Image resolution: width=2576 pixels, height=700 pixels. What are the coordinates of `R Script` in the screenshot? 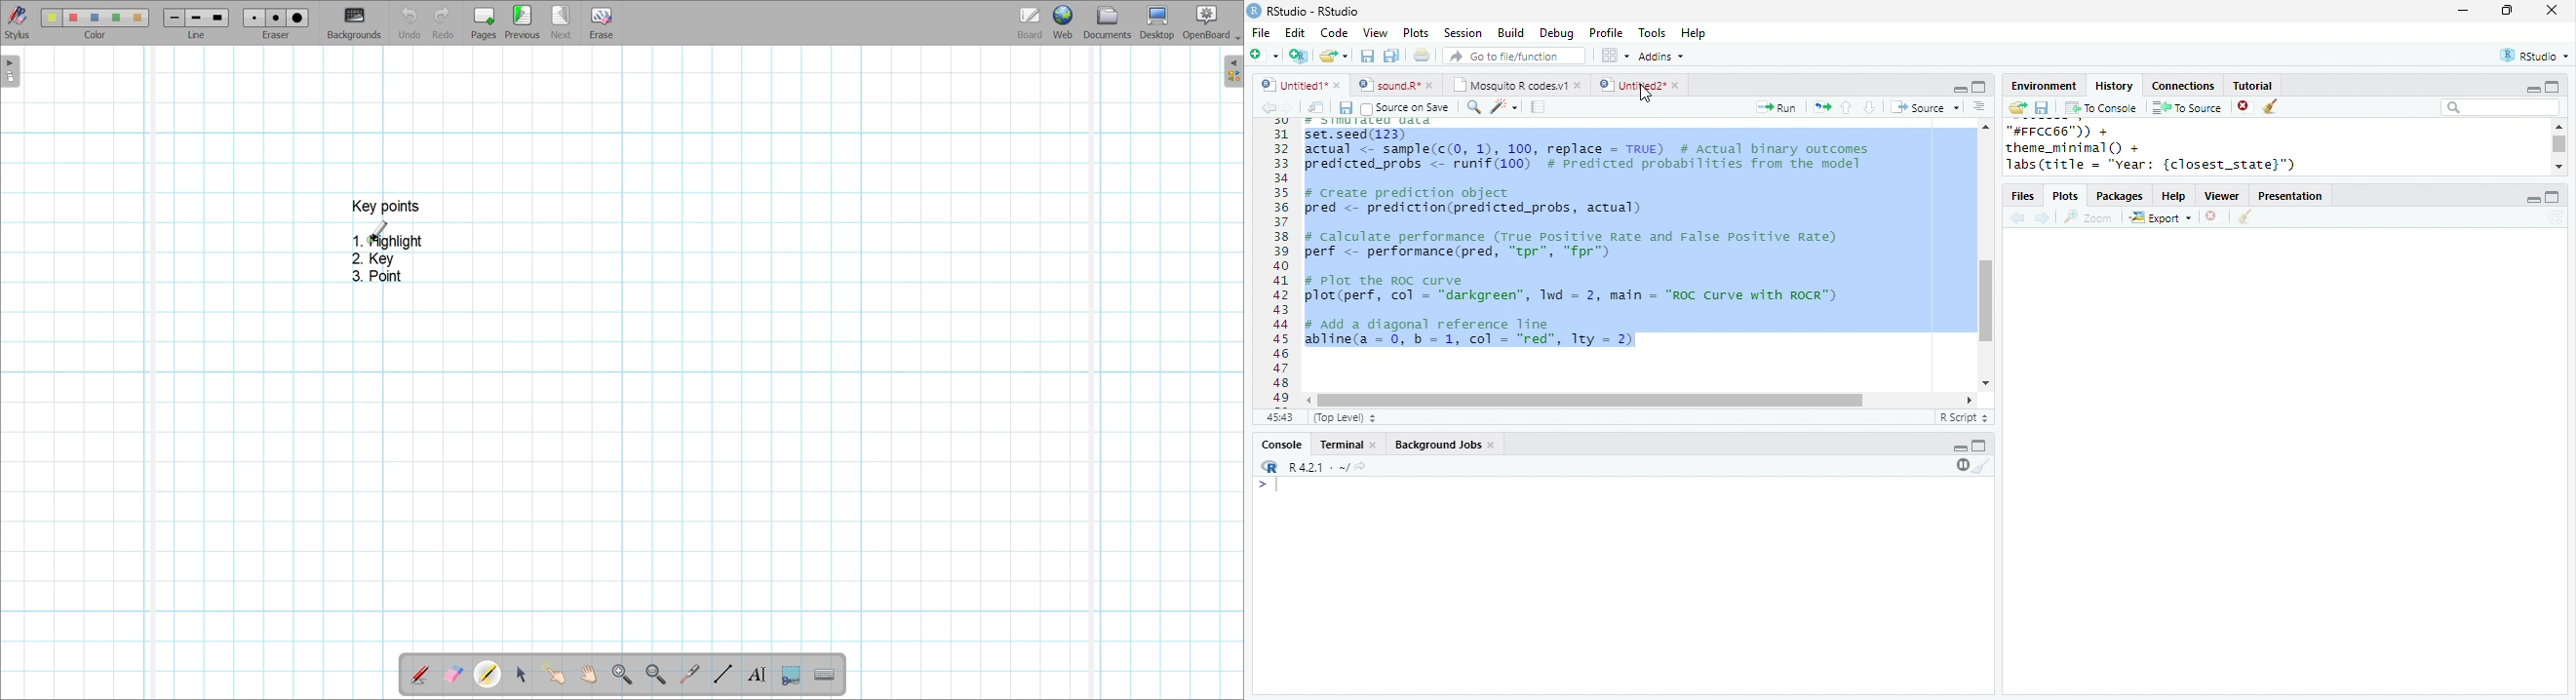 It's located at (1965, 416).